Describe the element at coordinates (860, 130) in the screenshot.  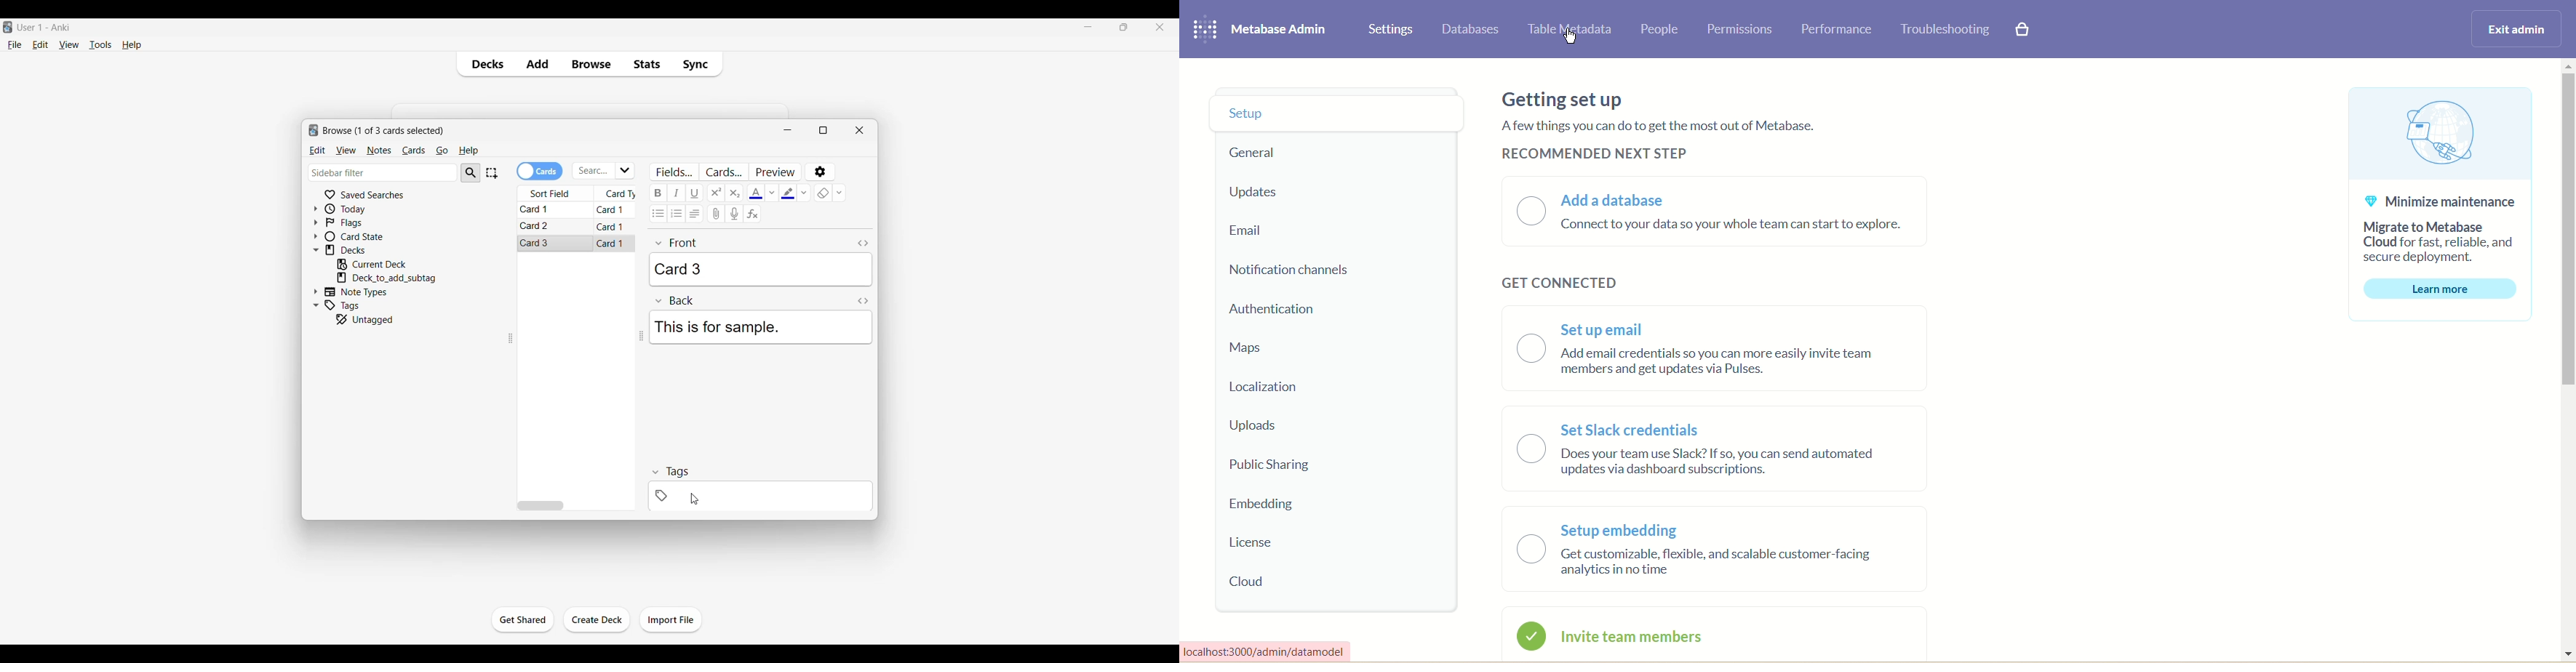
I see `Close window` at that location.